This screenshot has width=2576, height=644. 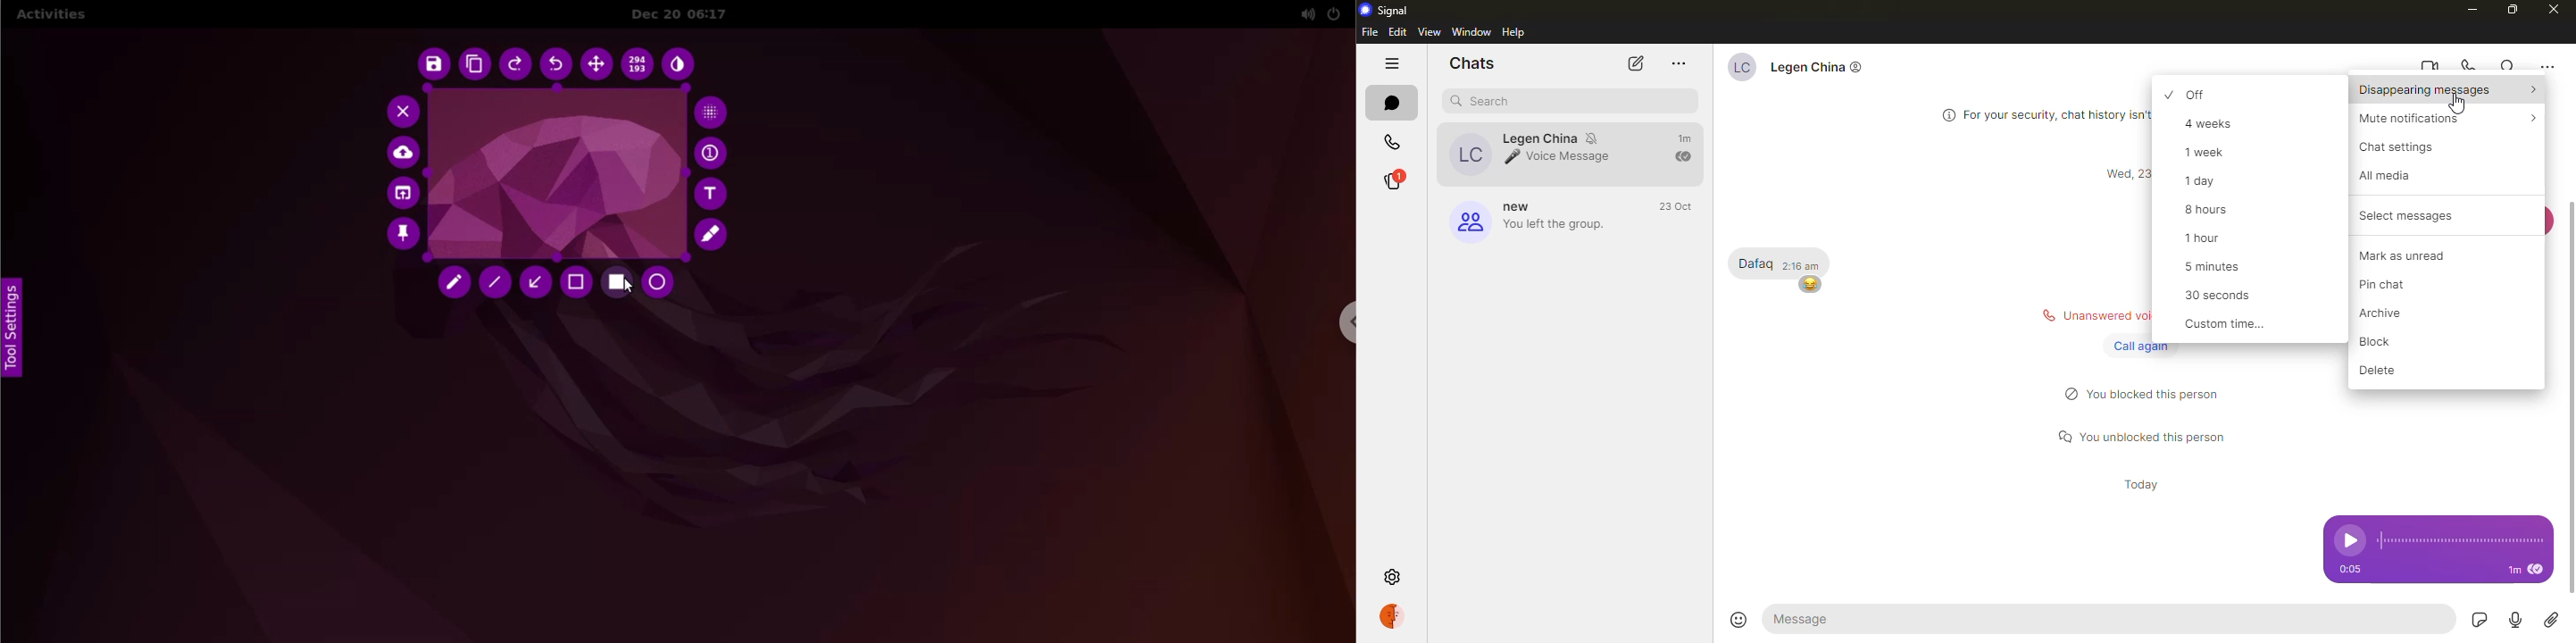 I want to click on auto increment, so click(x=713, y=153).